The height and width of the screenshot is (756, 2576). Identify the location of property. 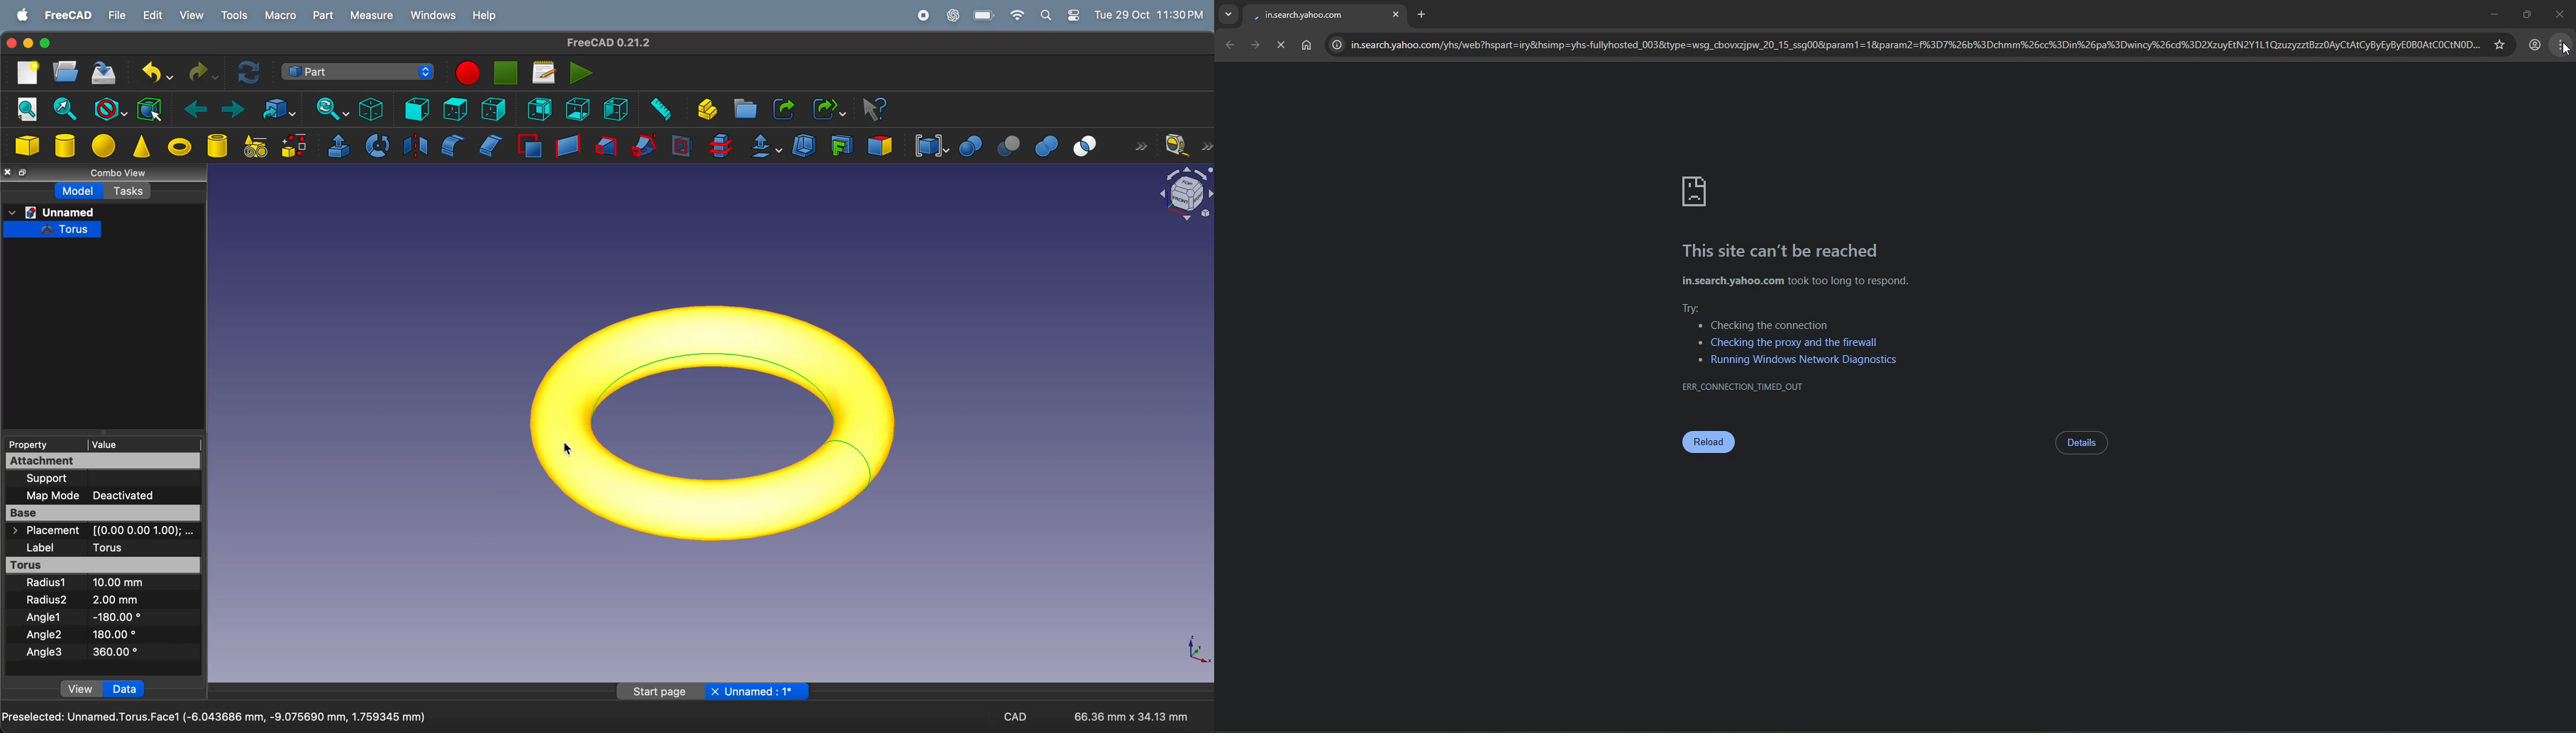
(44, 444).